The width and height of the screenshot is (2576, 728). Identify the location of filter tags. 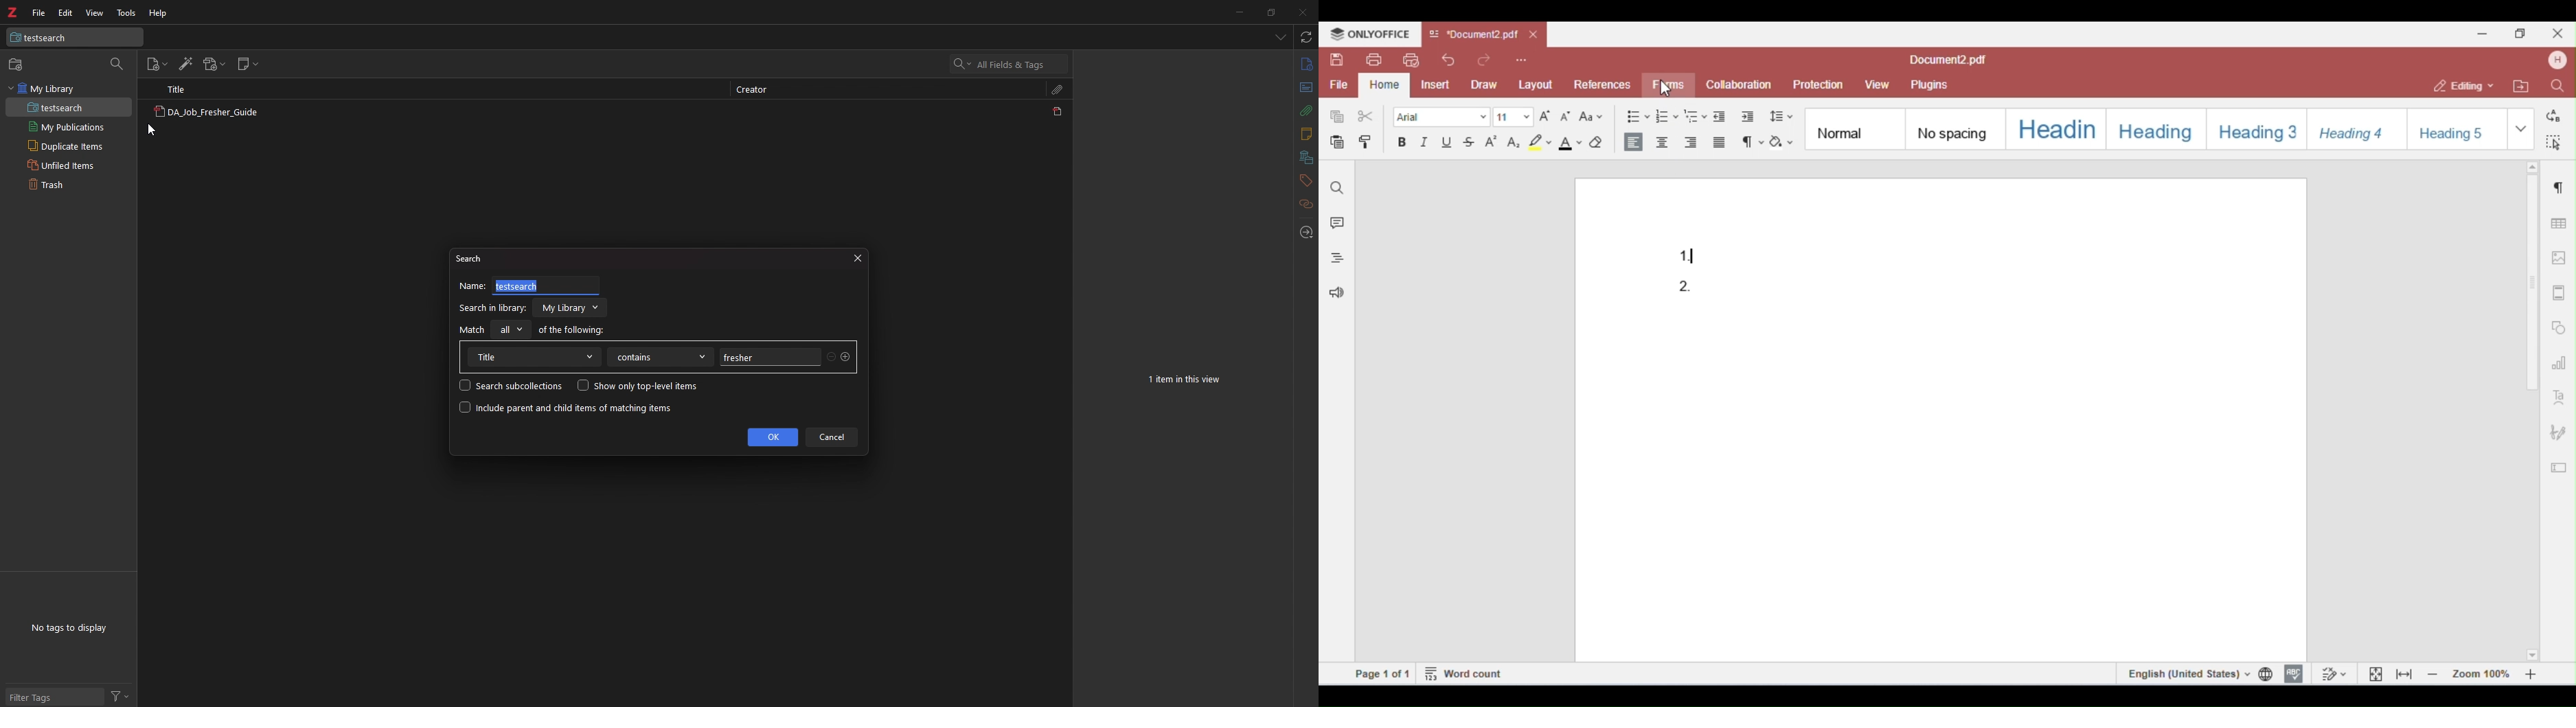
(55, 697).